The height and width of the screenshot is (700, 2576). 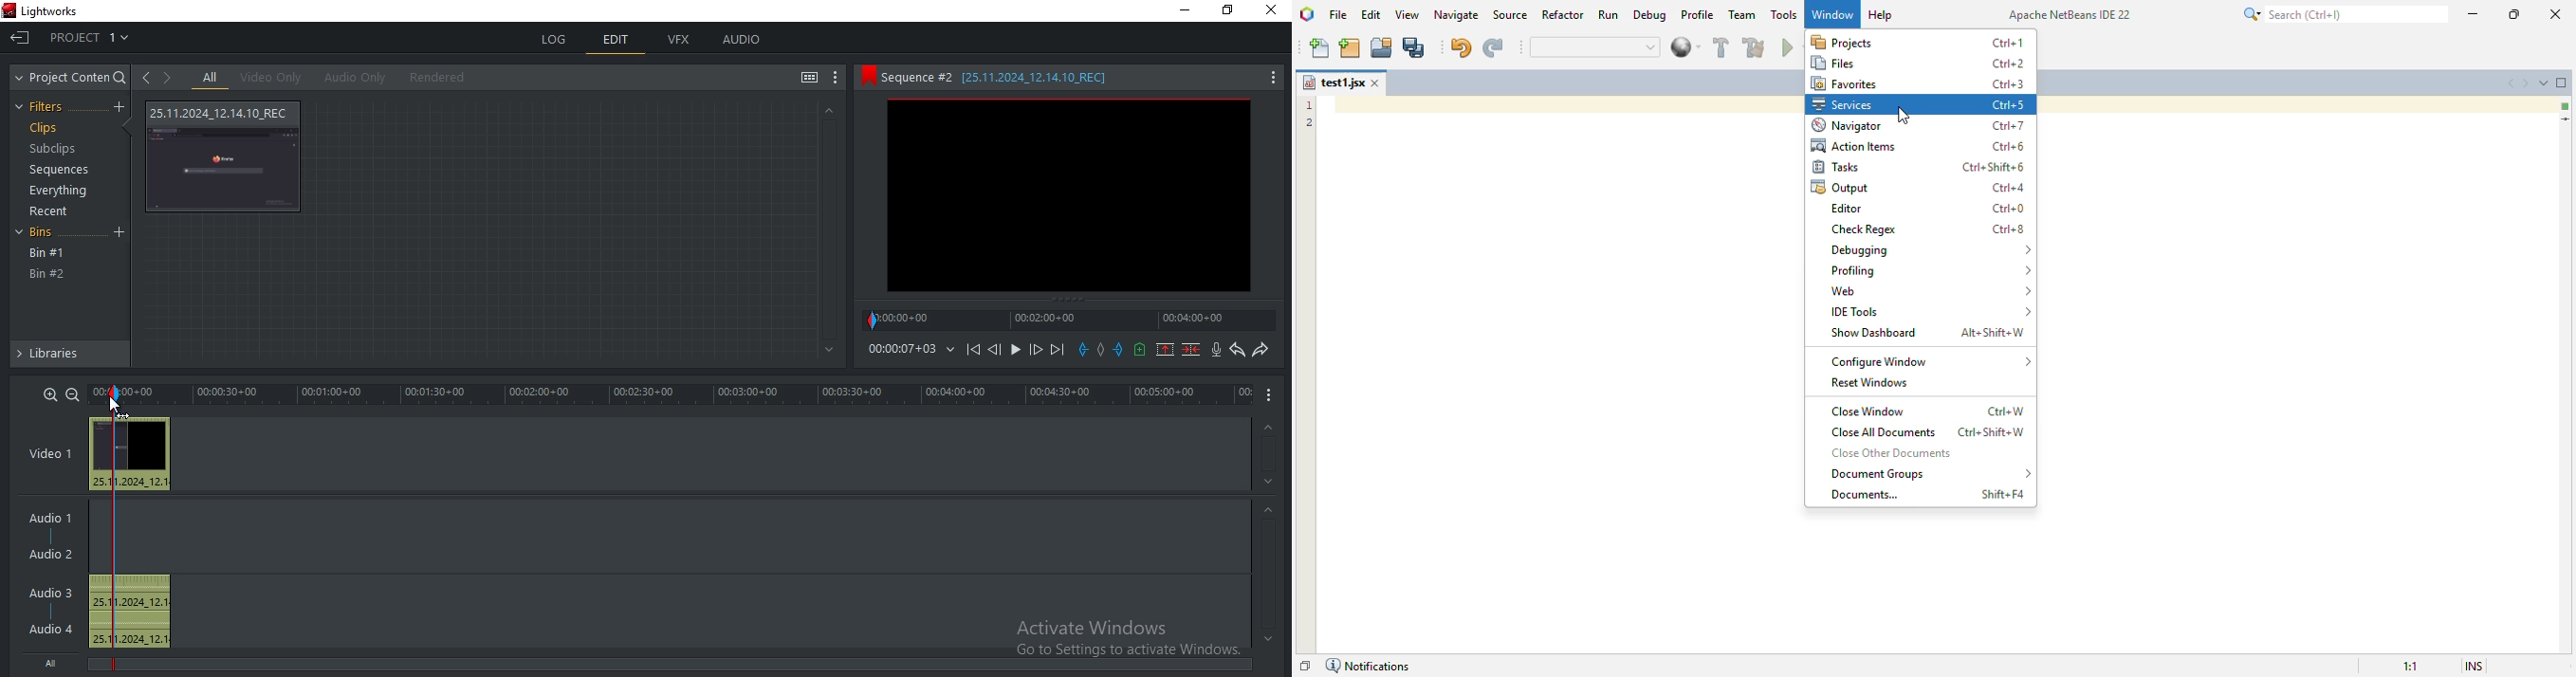 What do you see at coordinates (1274, 76) in the screenshot?
I see `More Options` at bounding box center [1274, 76].